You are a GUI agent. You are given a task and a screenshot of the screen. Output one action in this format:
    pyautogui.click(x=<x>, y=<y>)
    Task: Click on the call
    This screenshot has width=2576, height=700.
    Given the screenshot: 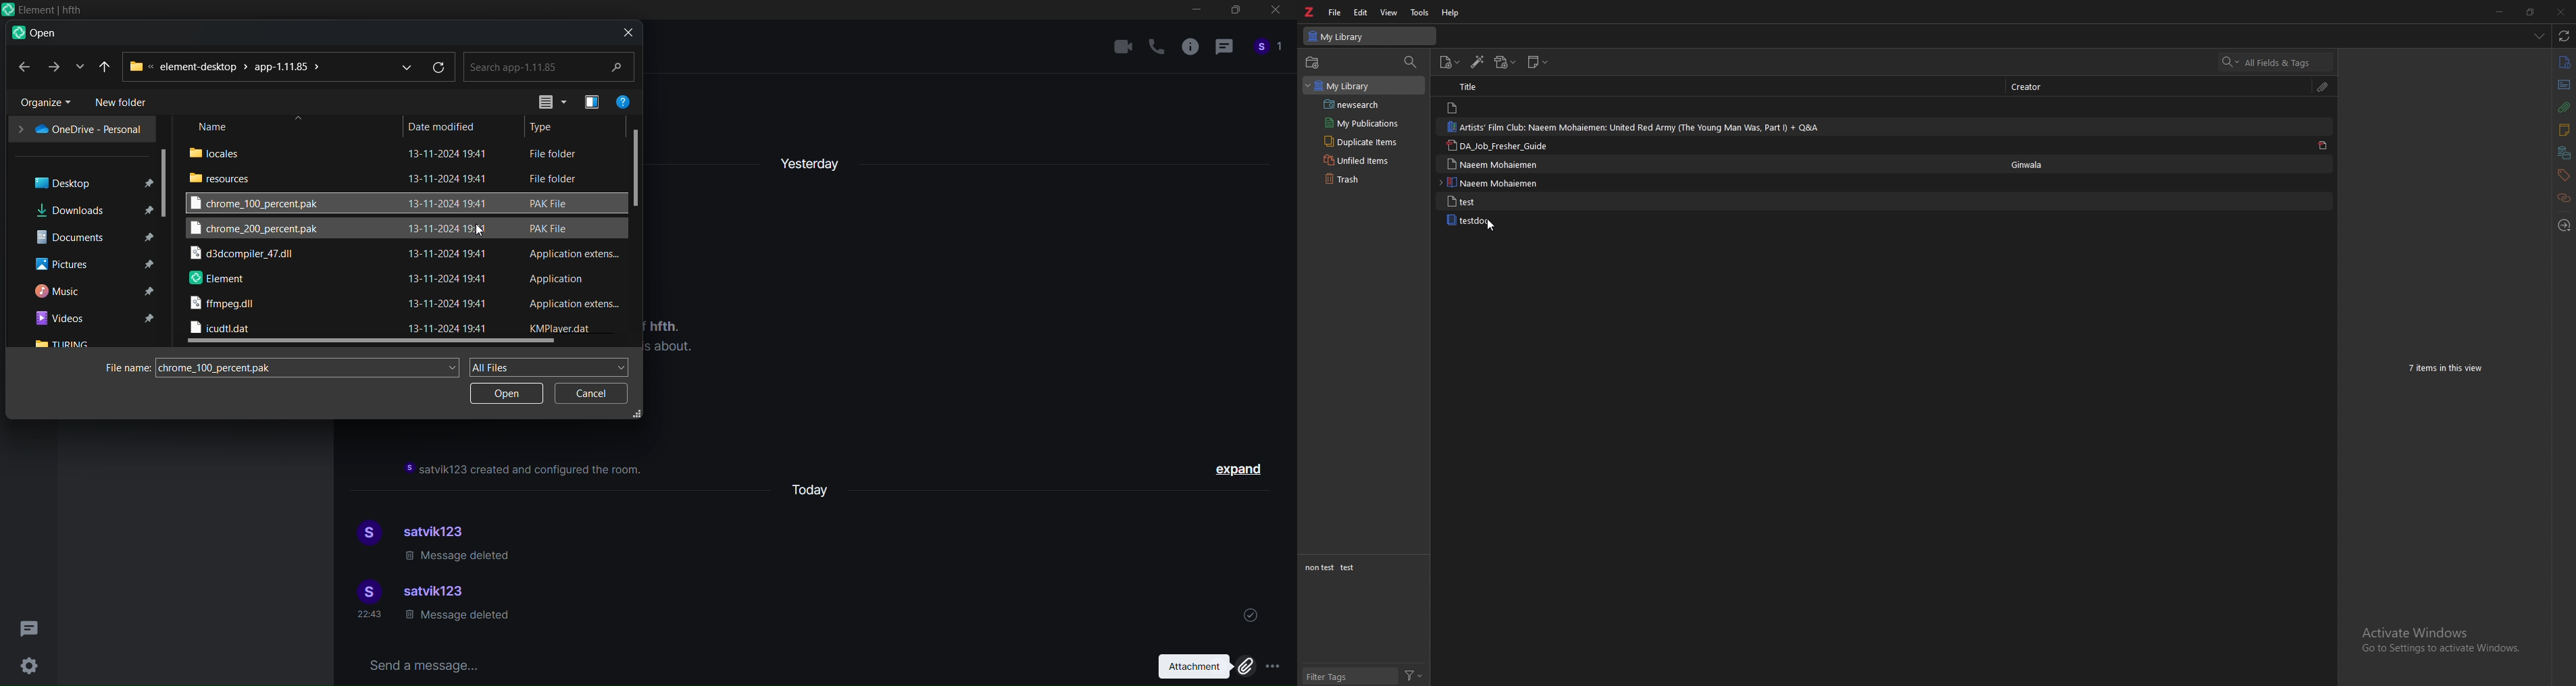 What is the action you would take?
    pyautogui.click(x=1157, y=47)
    